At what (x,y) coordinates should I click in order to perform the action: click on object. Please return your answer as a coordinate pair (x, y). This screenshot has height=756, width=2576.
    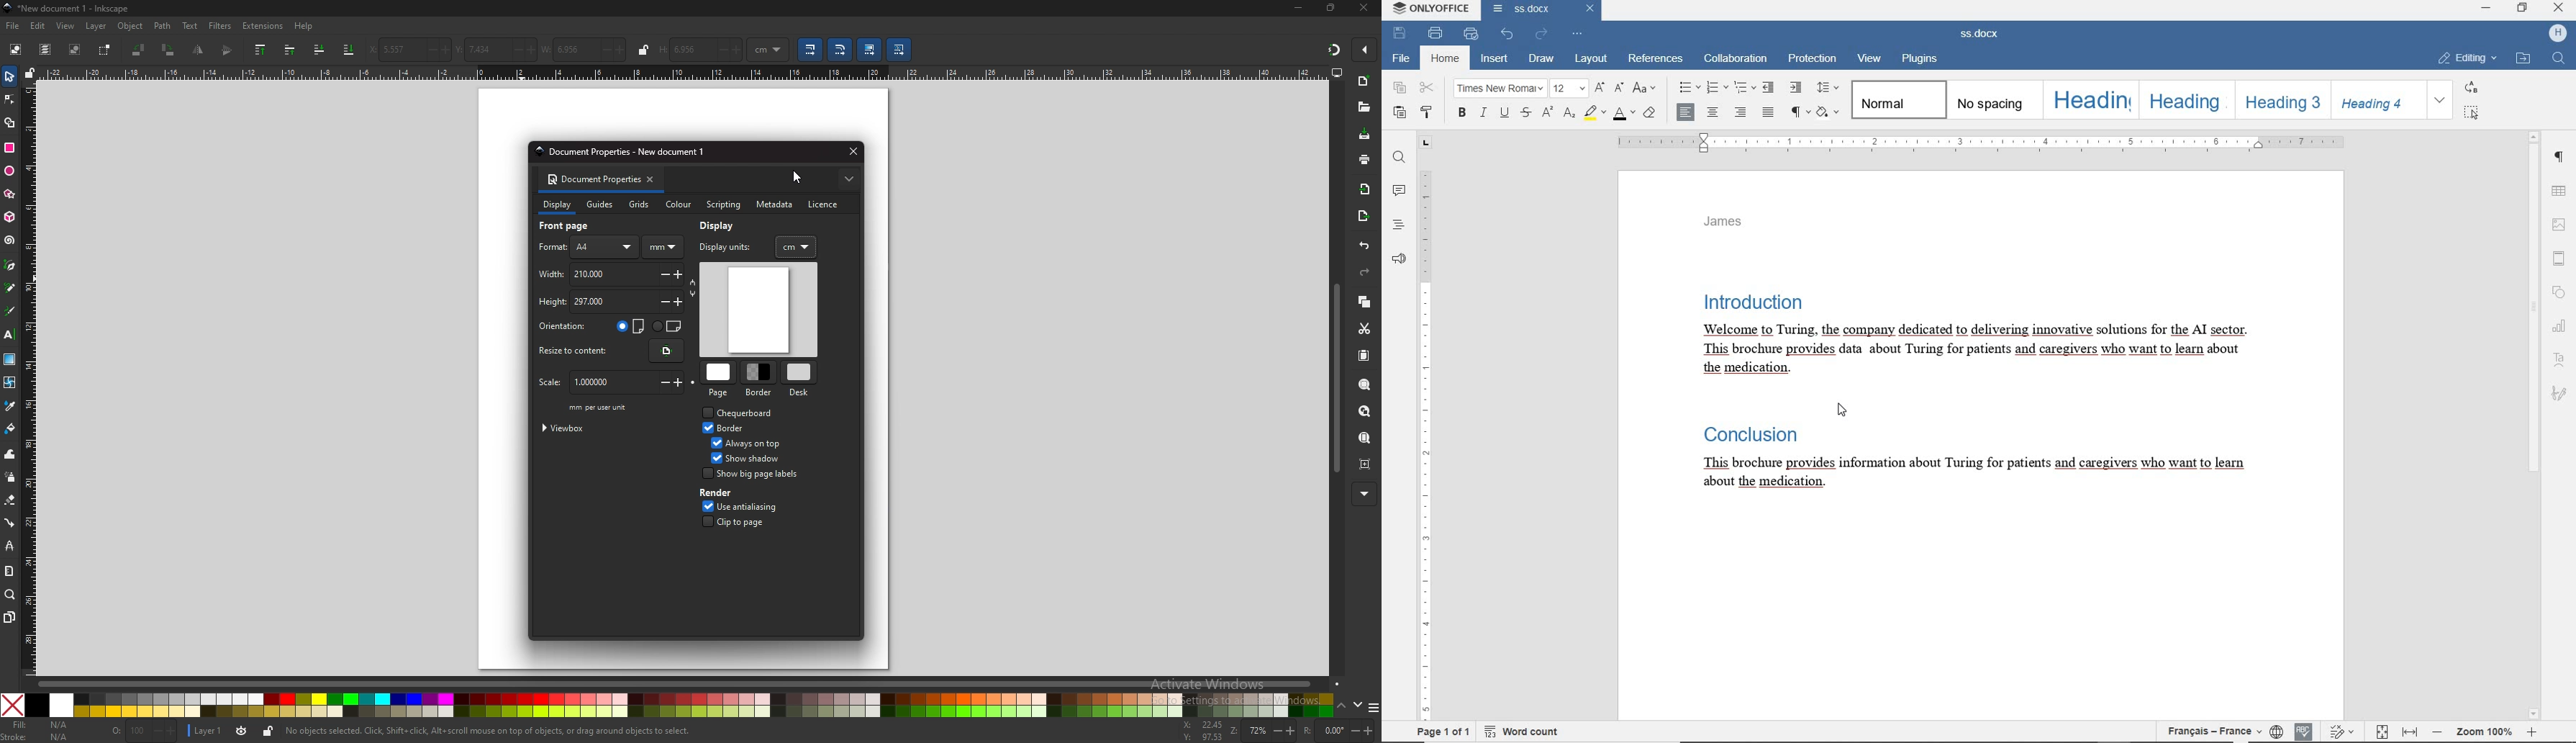
    Looking at the image, I should click on (130, 27).